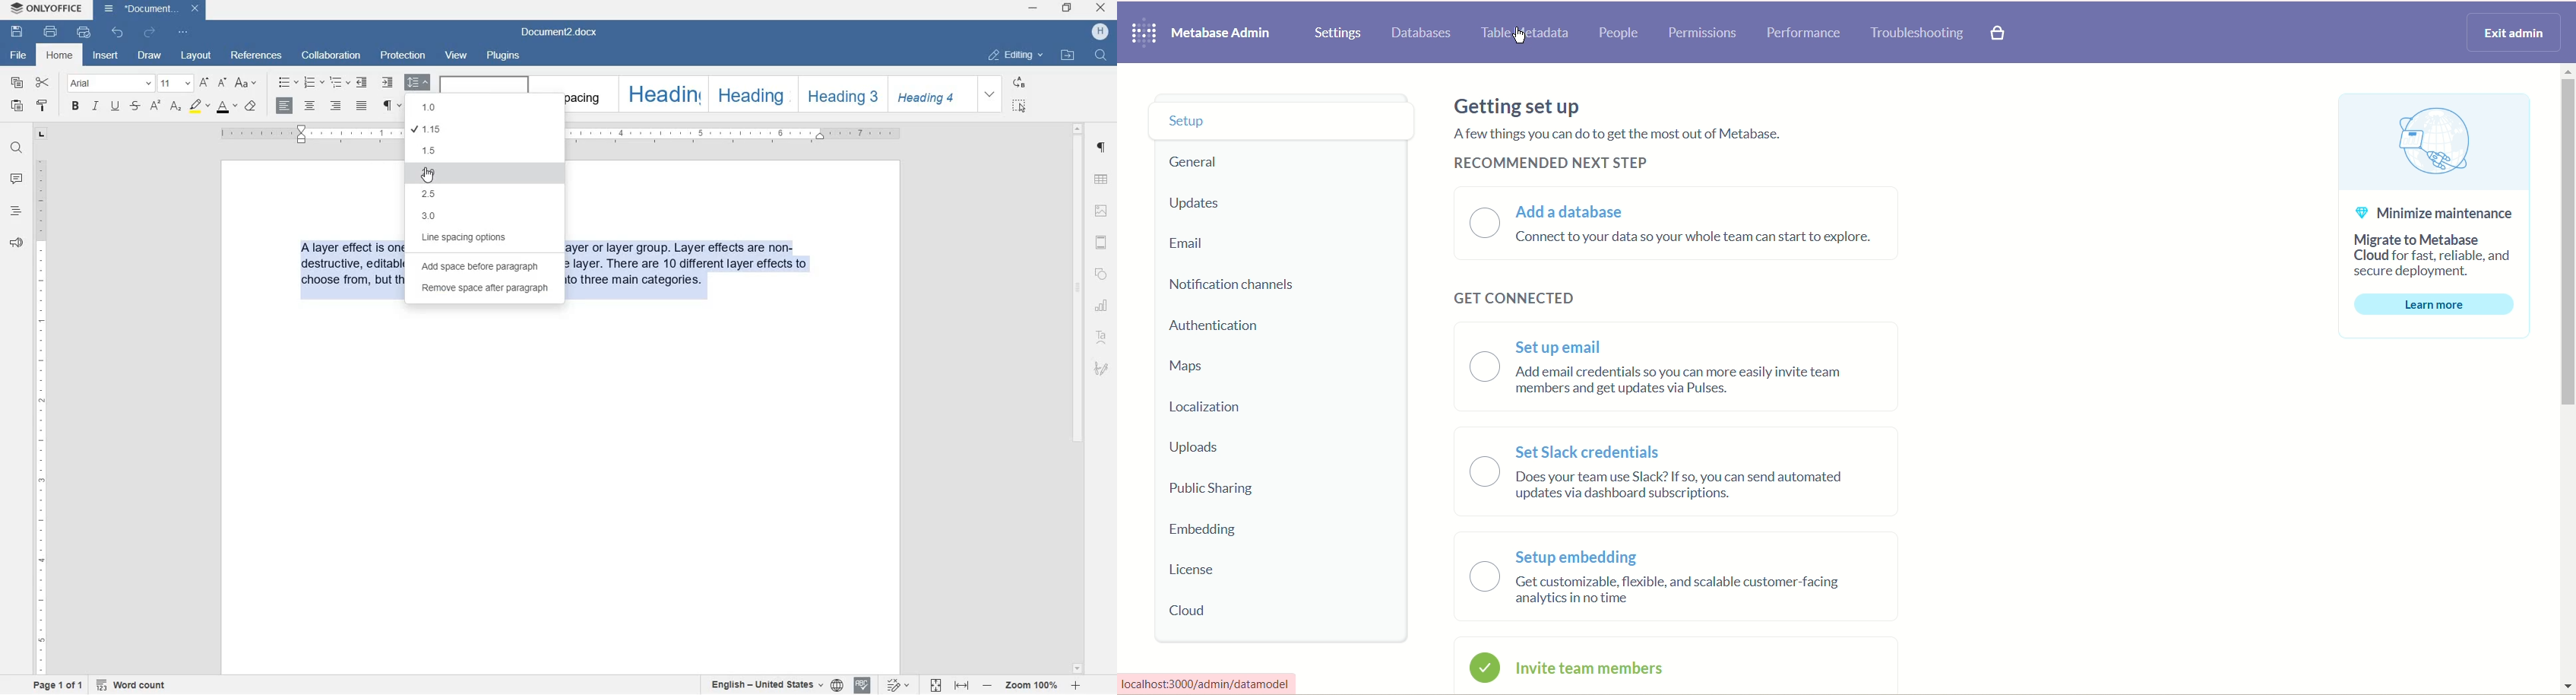  I want to click on minimize, so click(1033, 9).